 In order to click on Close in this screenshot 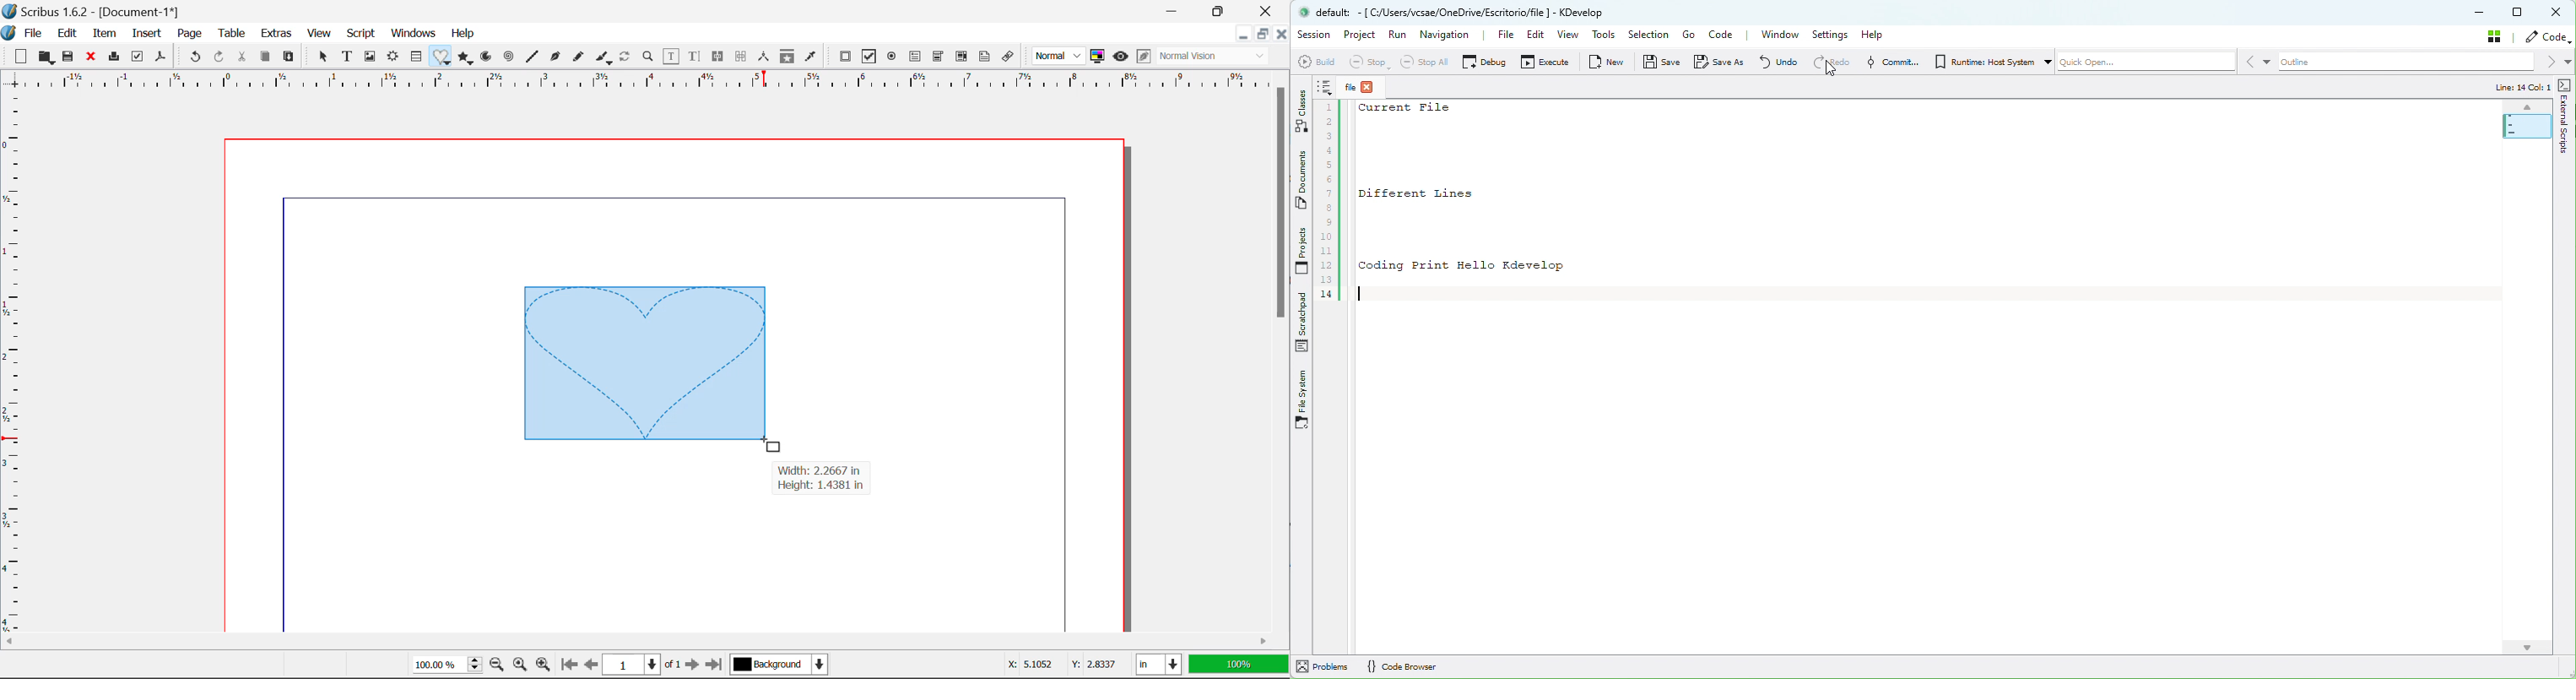, I will do `click(1282, 36)`.